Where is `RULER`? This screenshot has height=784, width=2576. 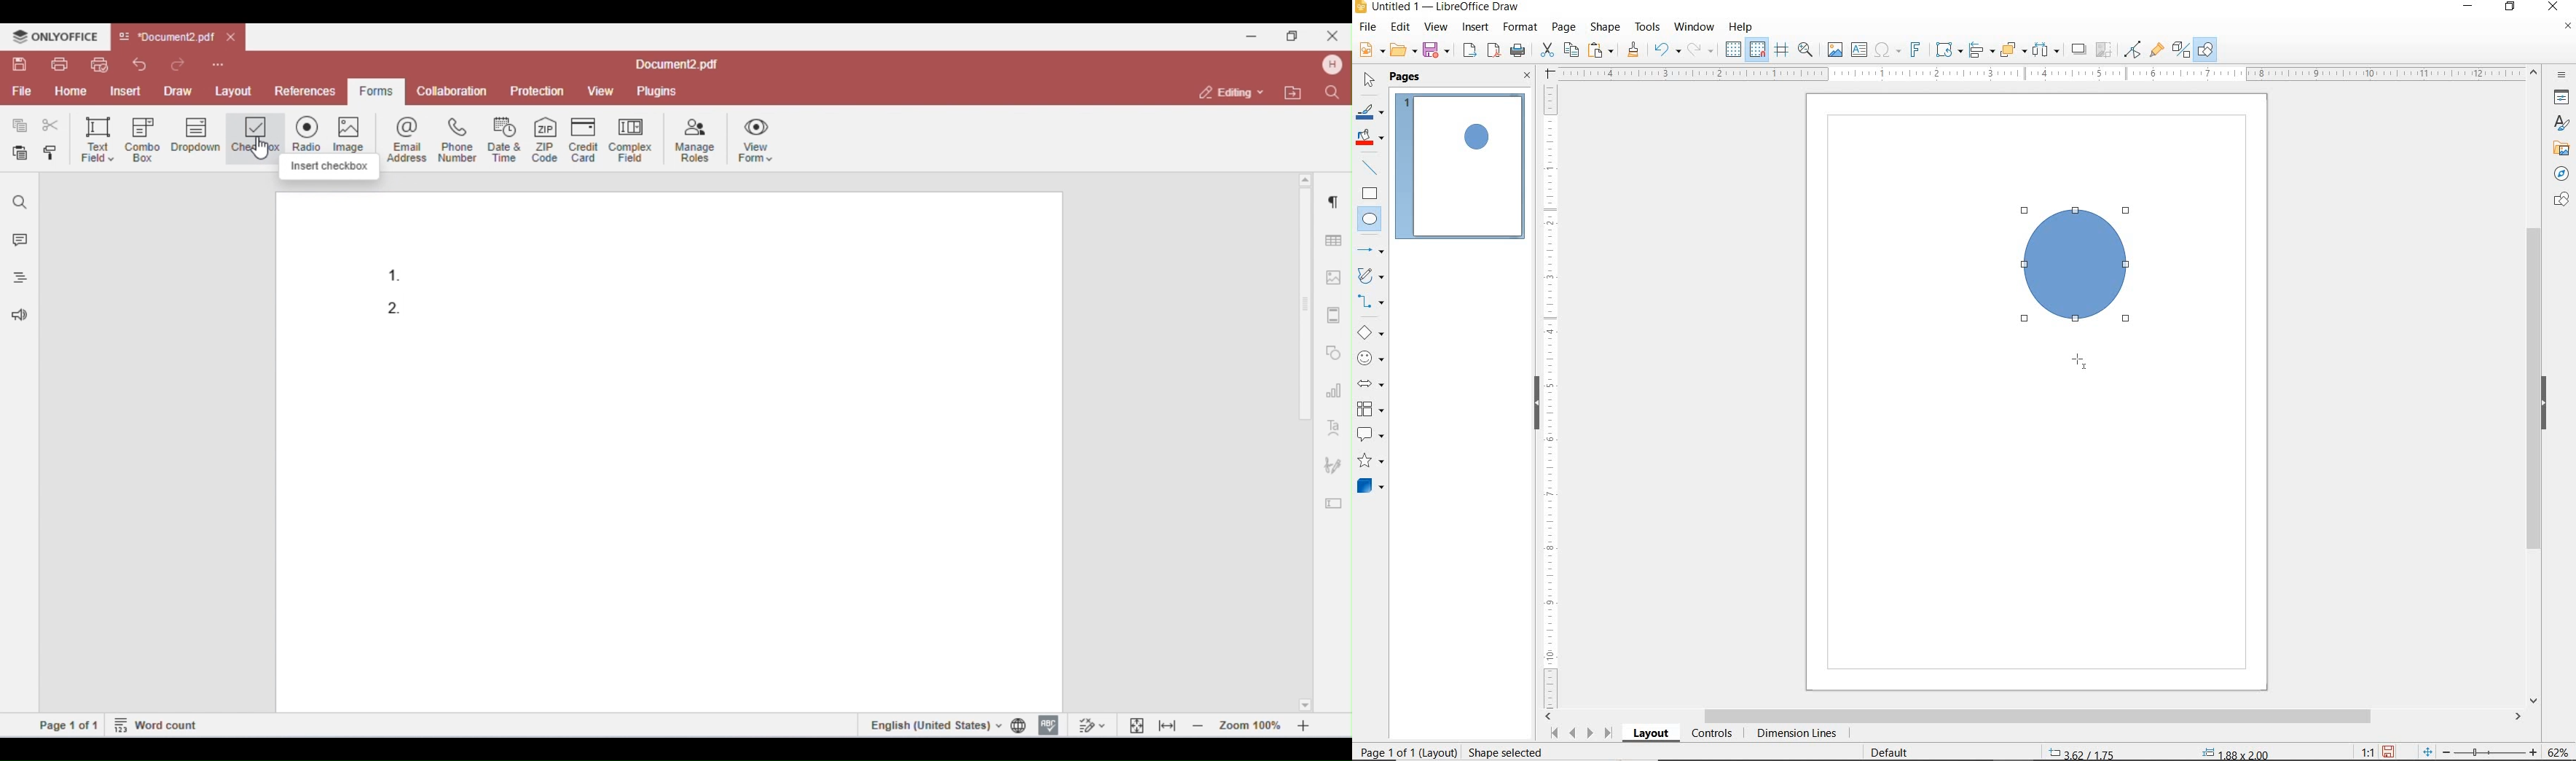
RULER is located at coordinates (1552, 394).